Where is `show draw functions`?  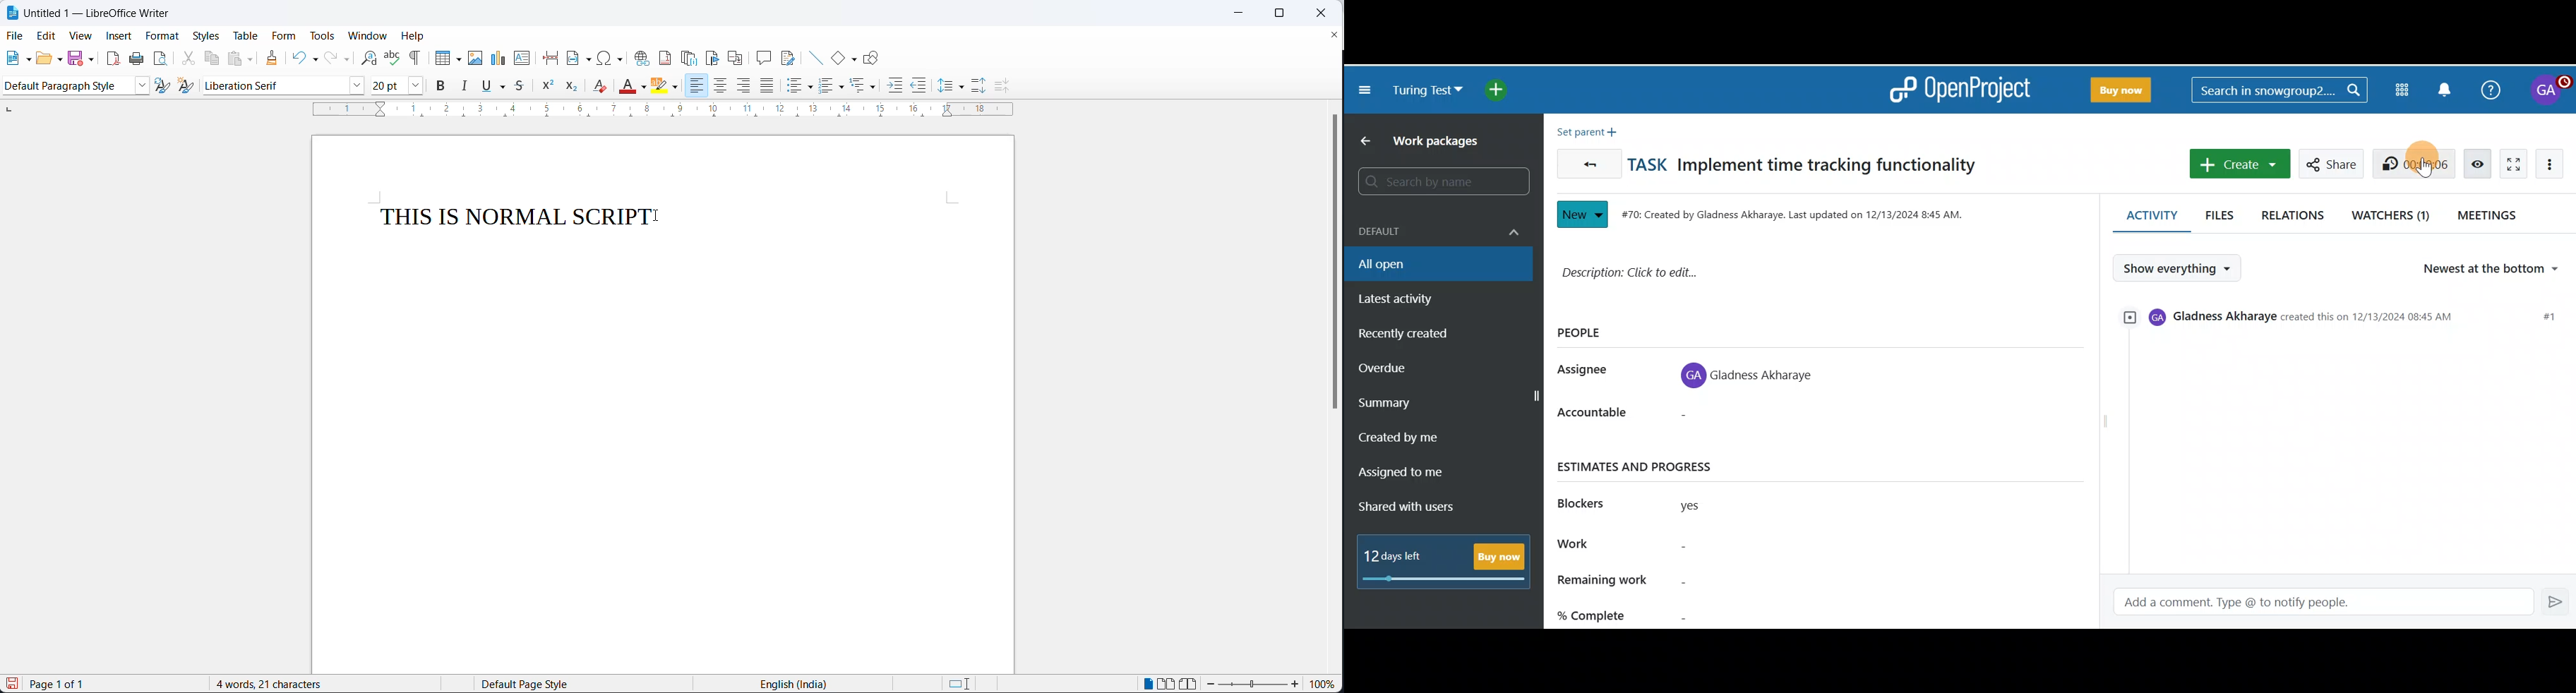
show draw functions is located at coordinates (874, 55).